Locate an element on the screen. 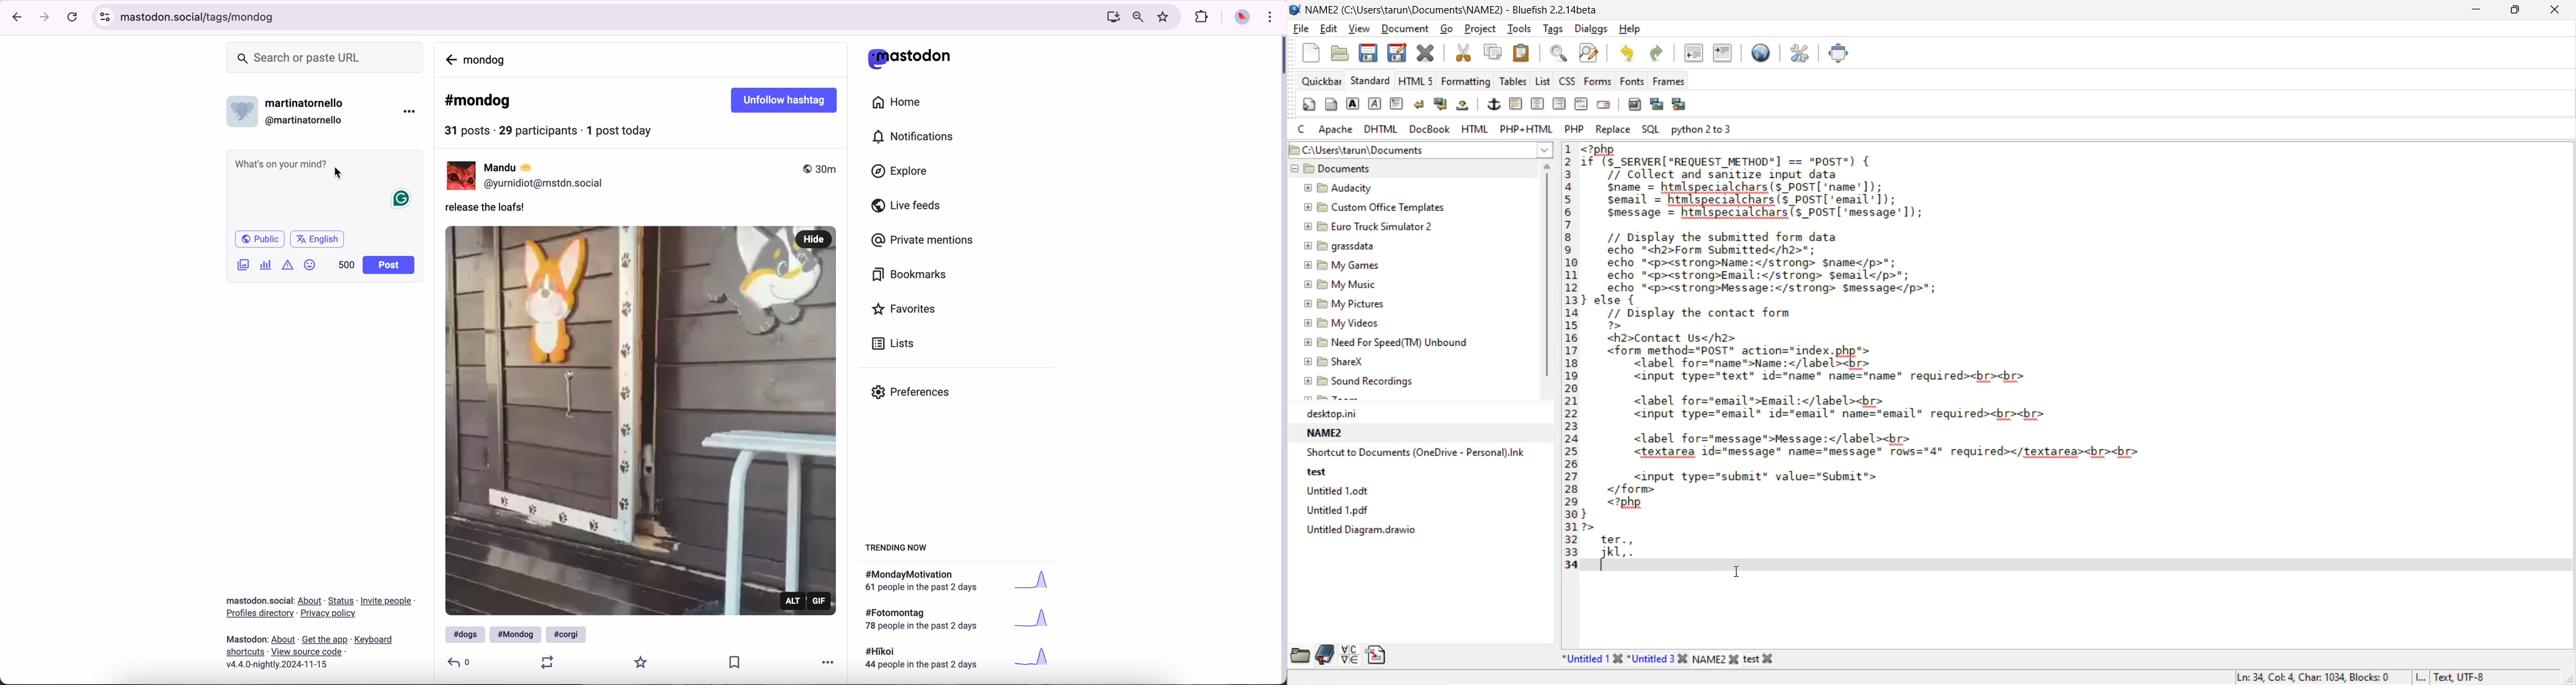  documents is located at coordinates (1335, 169).